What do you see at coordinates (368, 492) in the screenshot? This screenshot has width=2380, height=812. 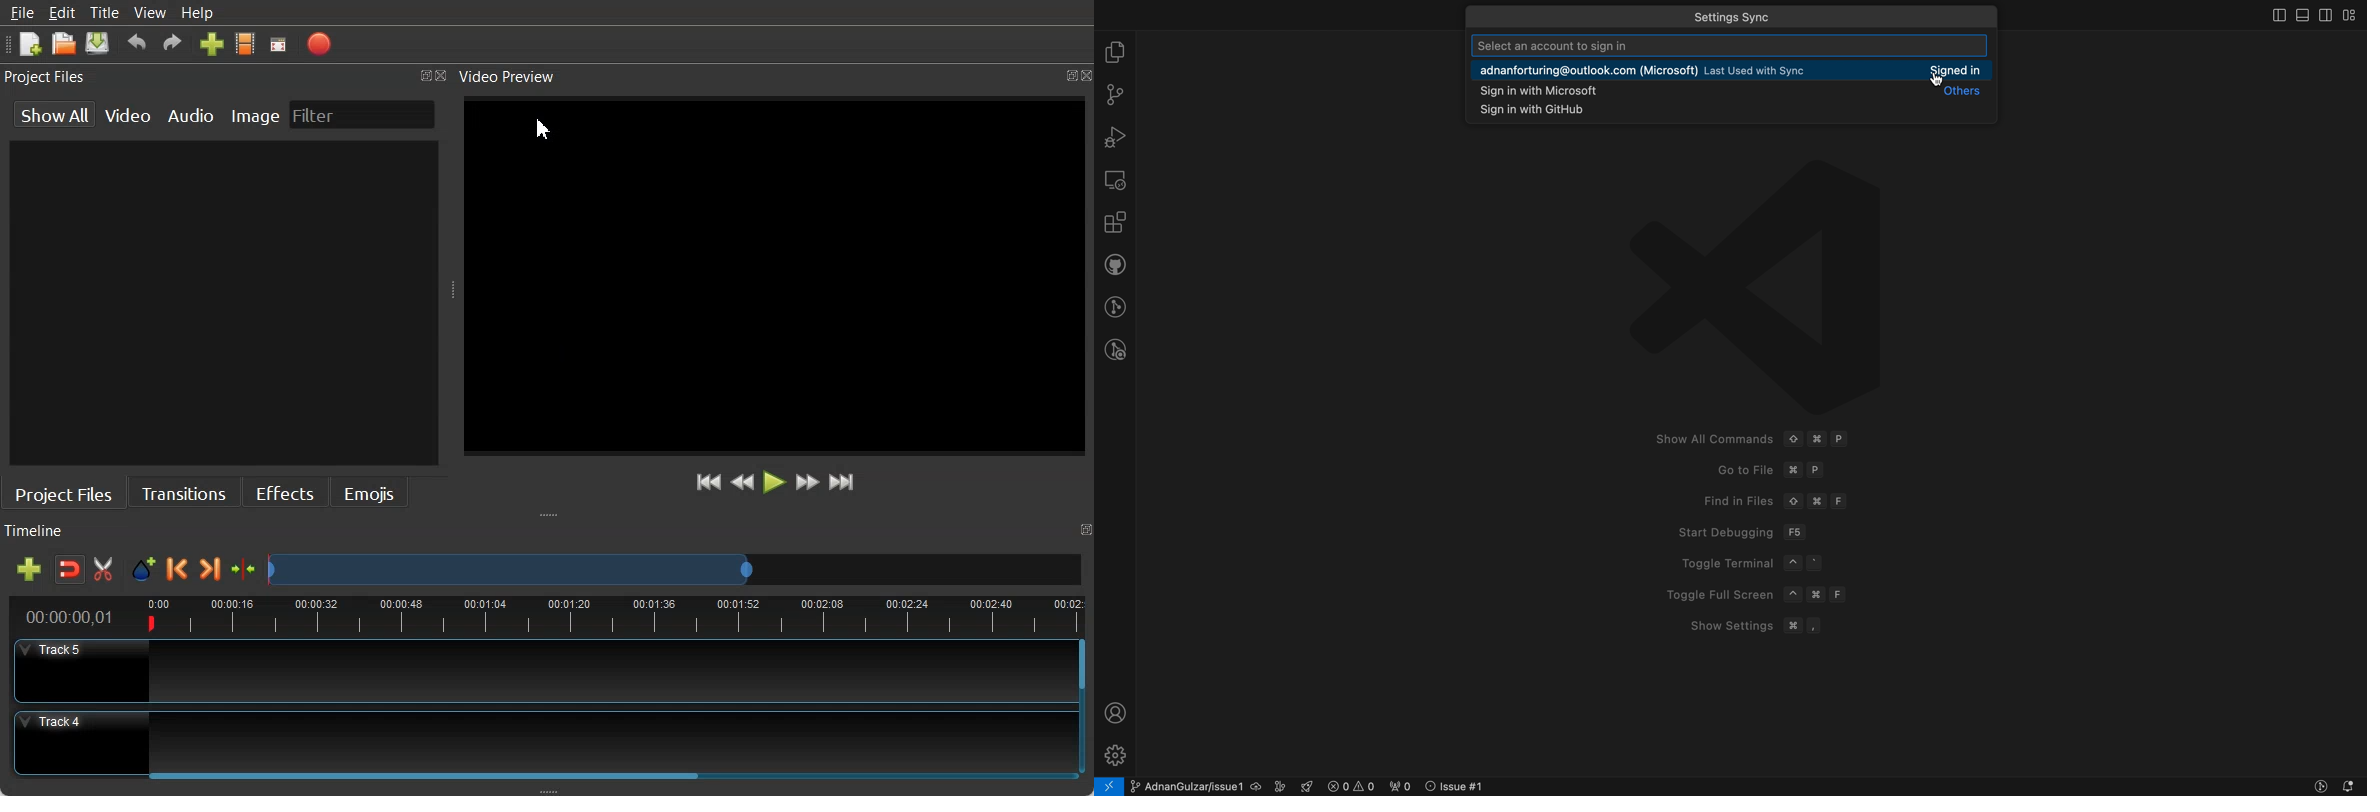 I see `Emojis` at bounding box center [368, 492].